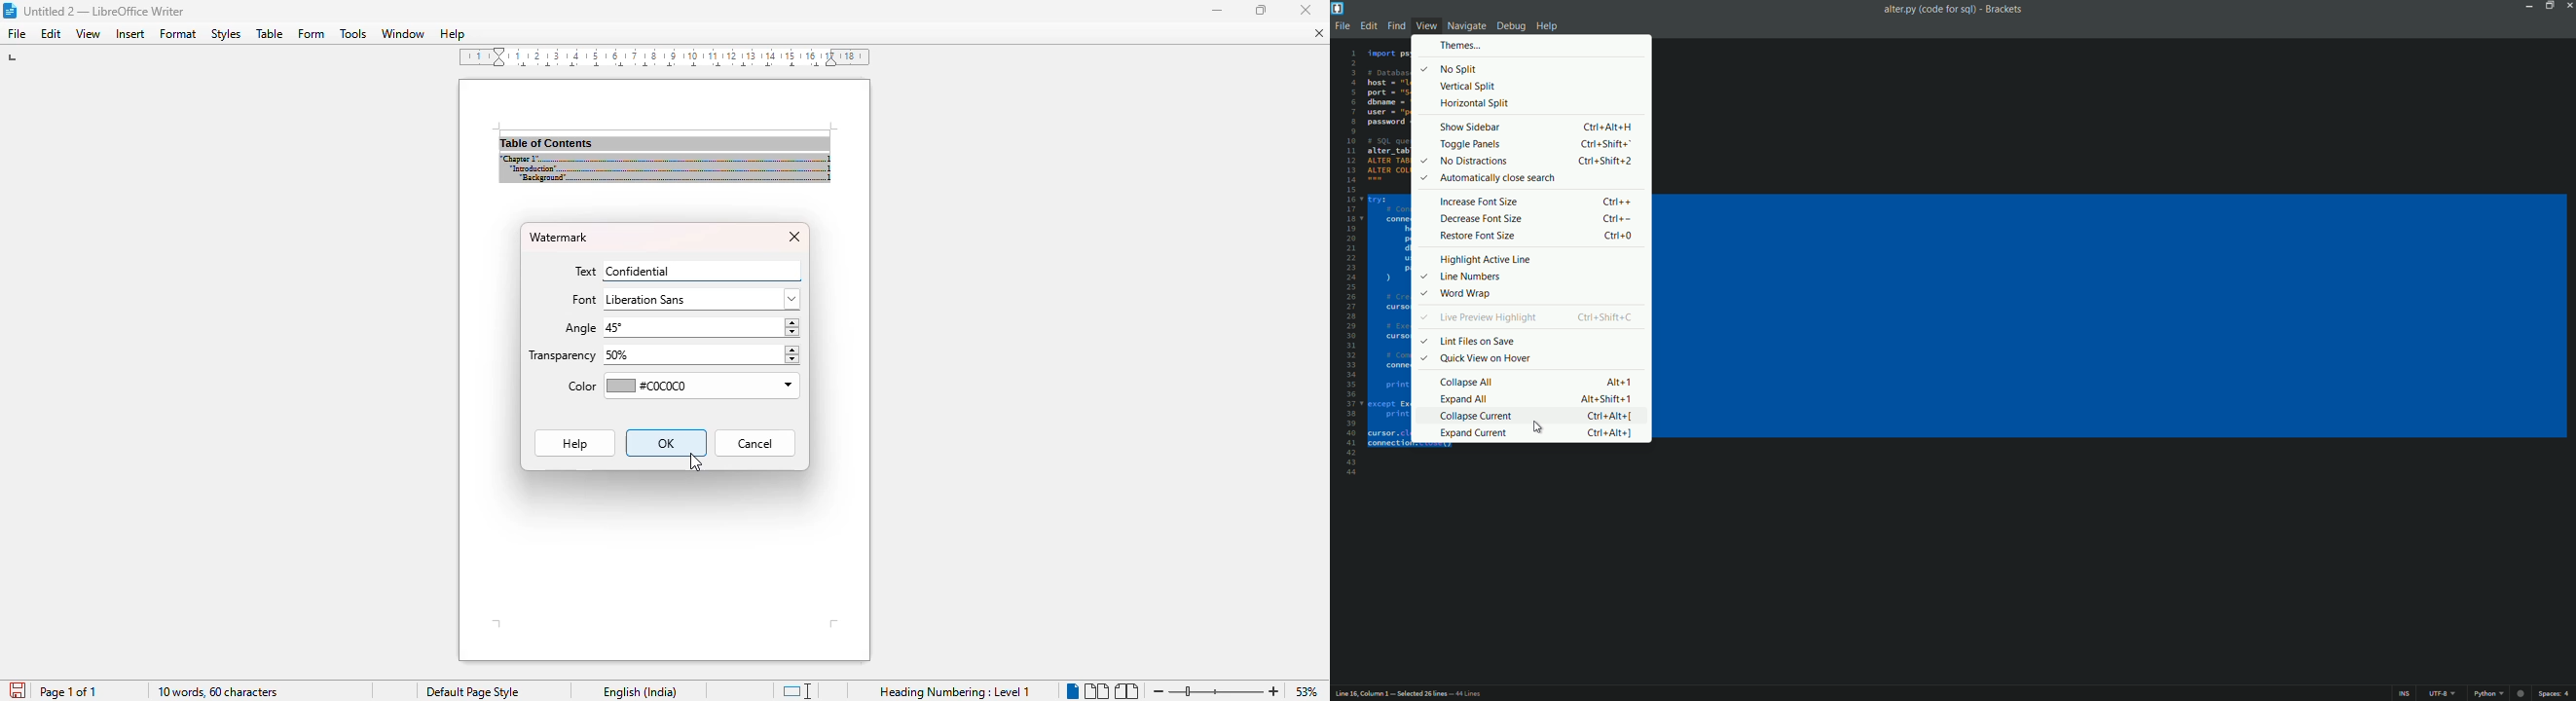 Image resolution: width=2576 pixels, height=728 pixels. What do you see at coordinates (403, 33) in the screenshot?
I see `window` at bounding box center [403, 33].